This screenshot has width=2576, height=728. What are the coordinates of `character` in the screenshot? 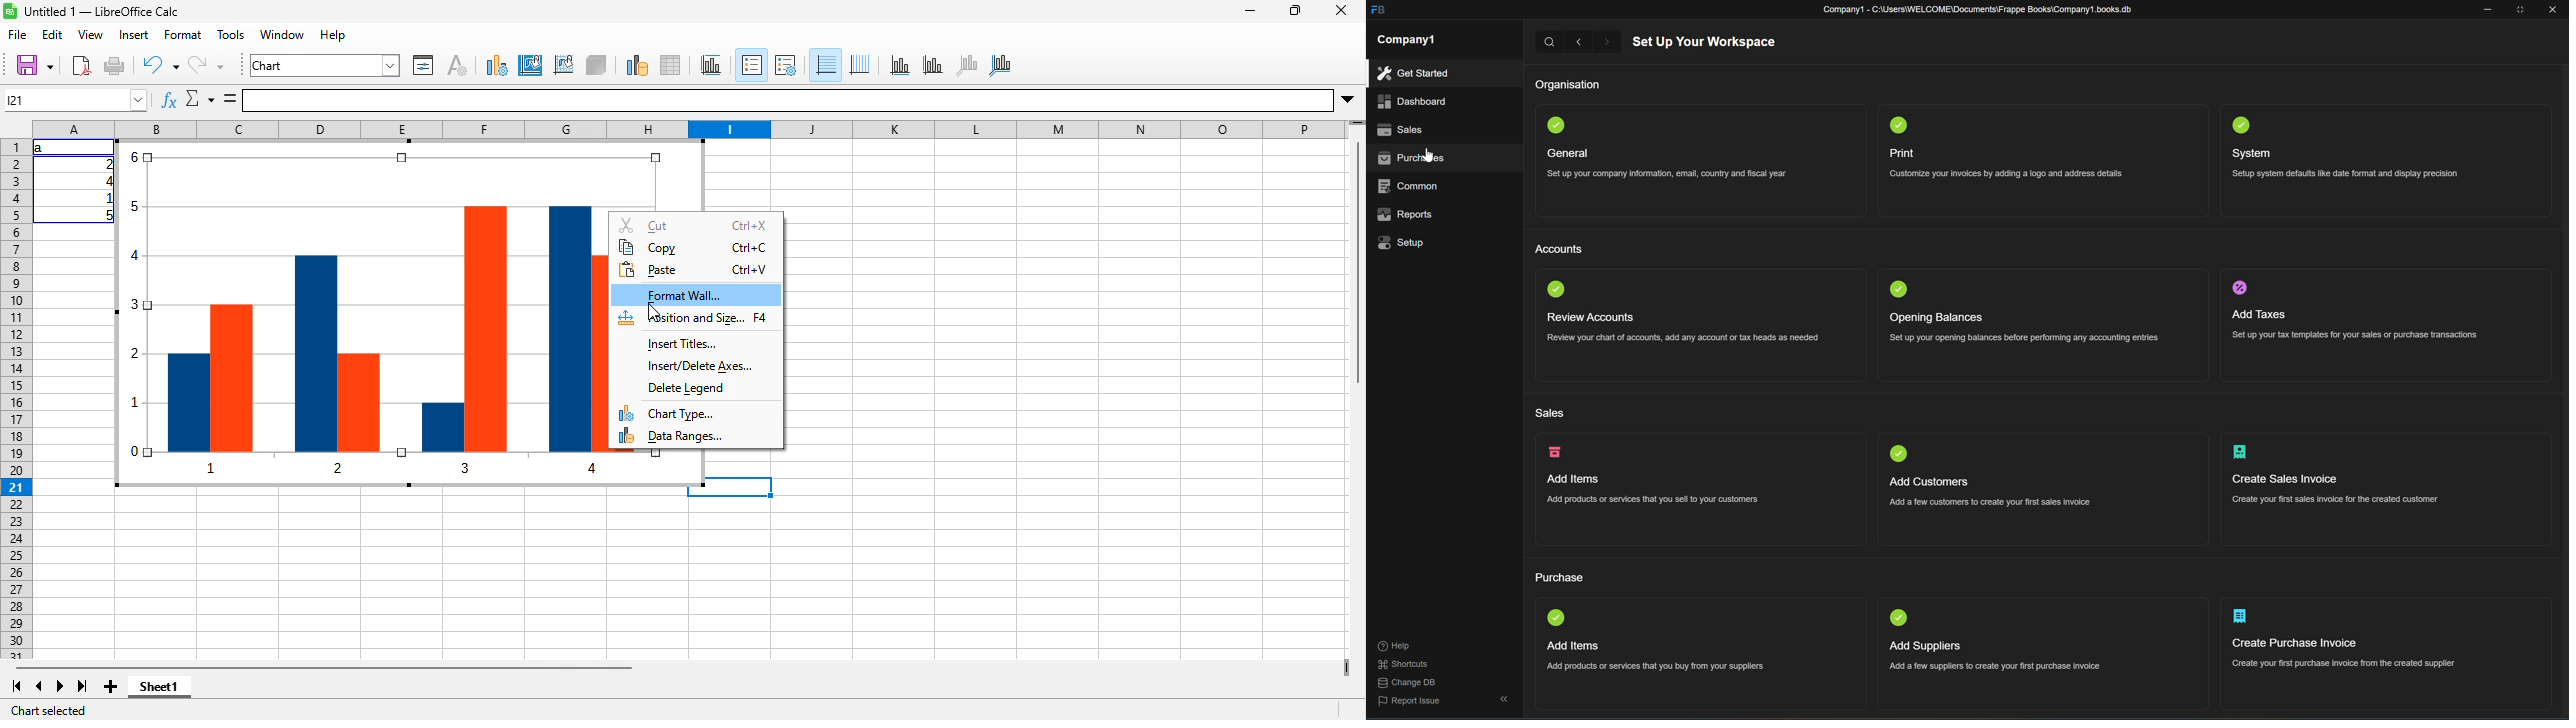 It's located at (457, 67).